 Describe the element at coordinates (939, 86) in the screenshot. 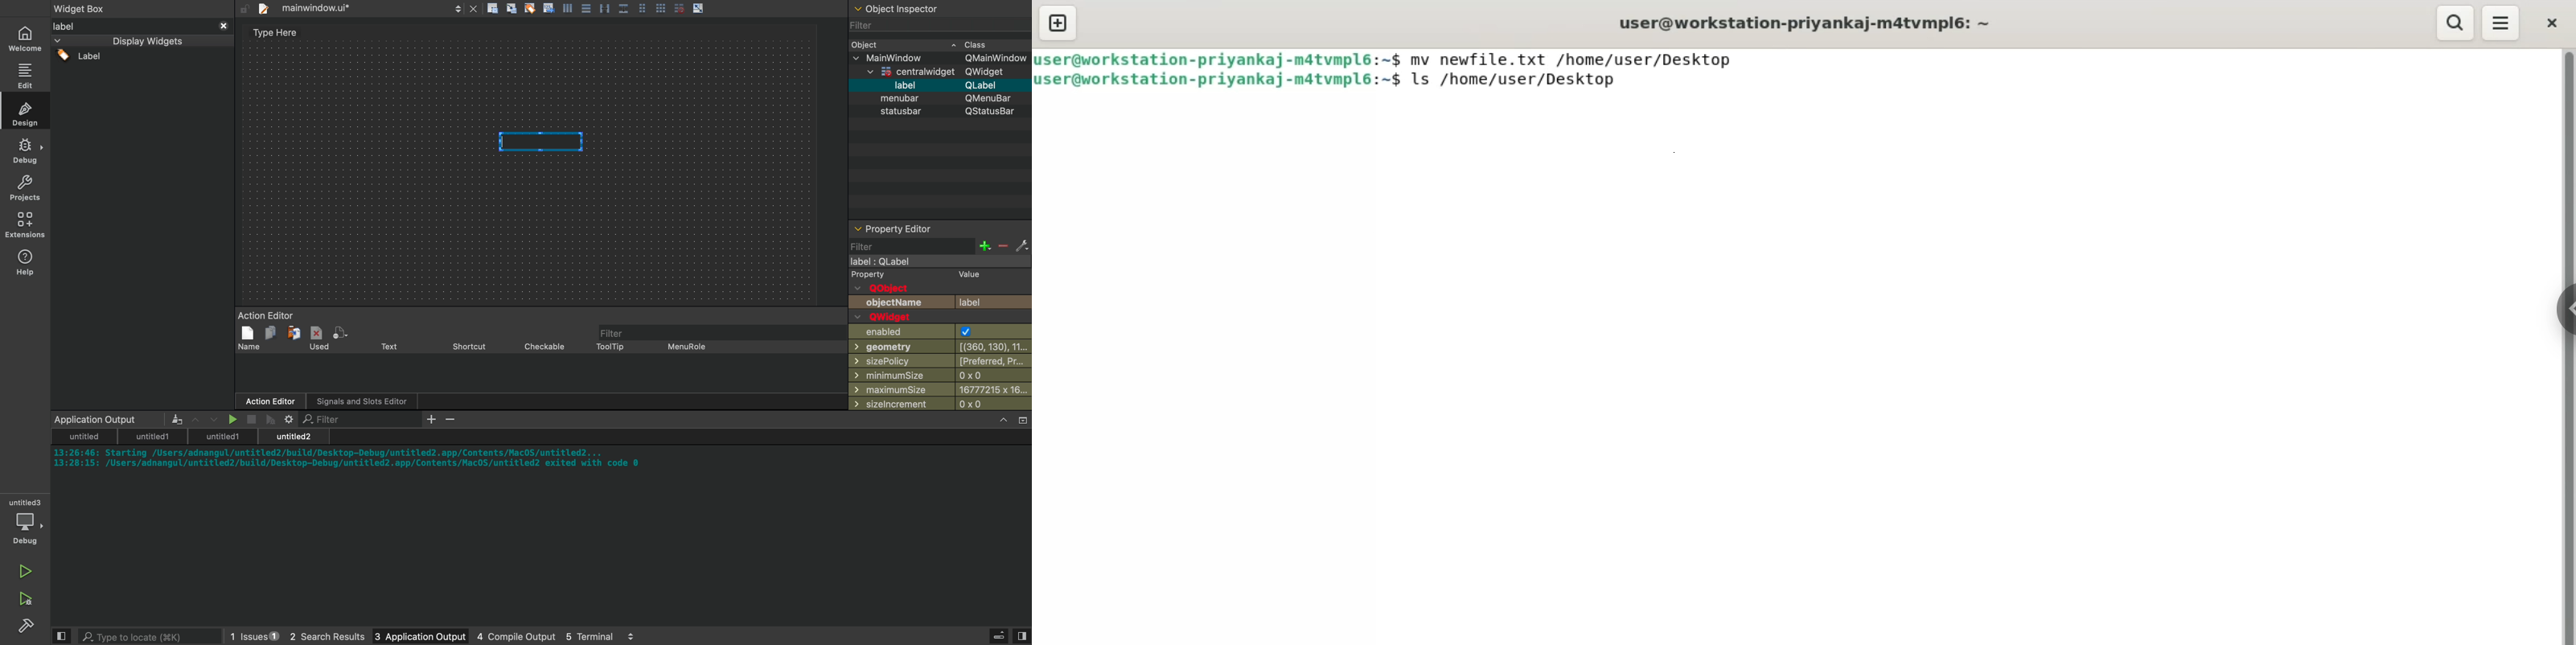

I see `` at that location.